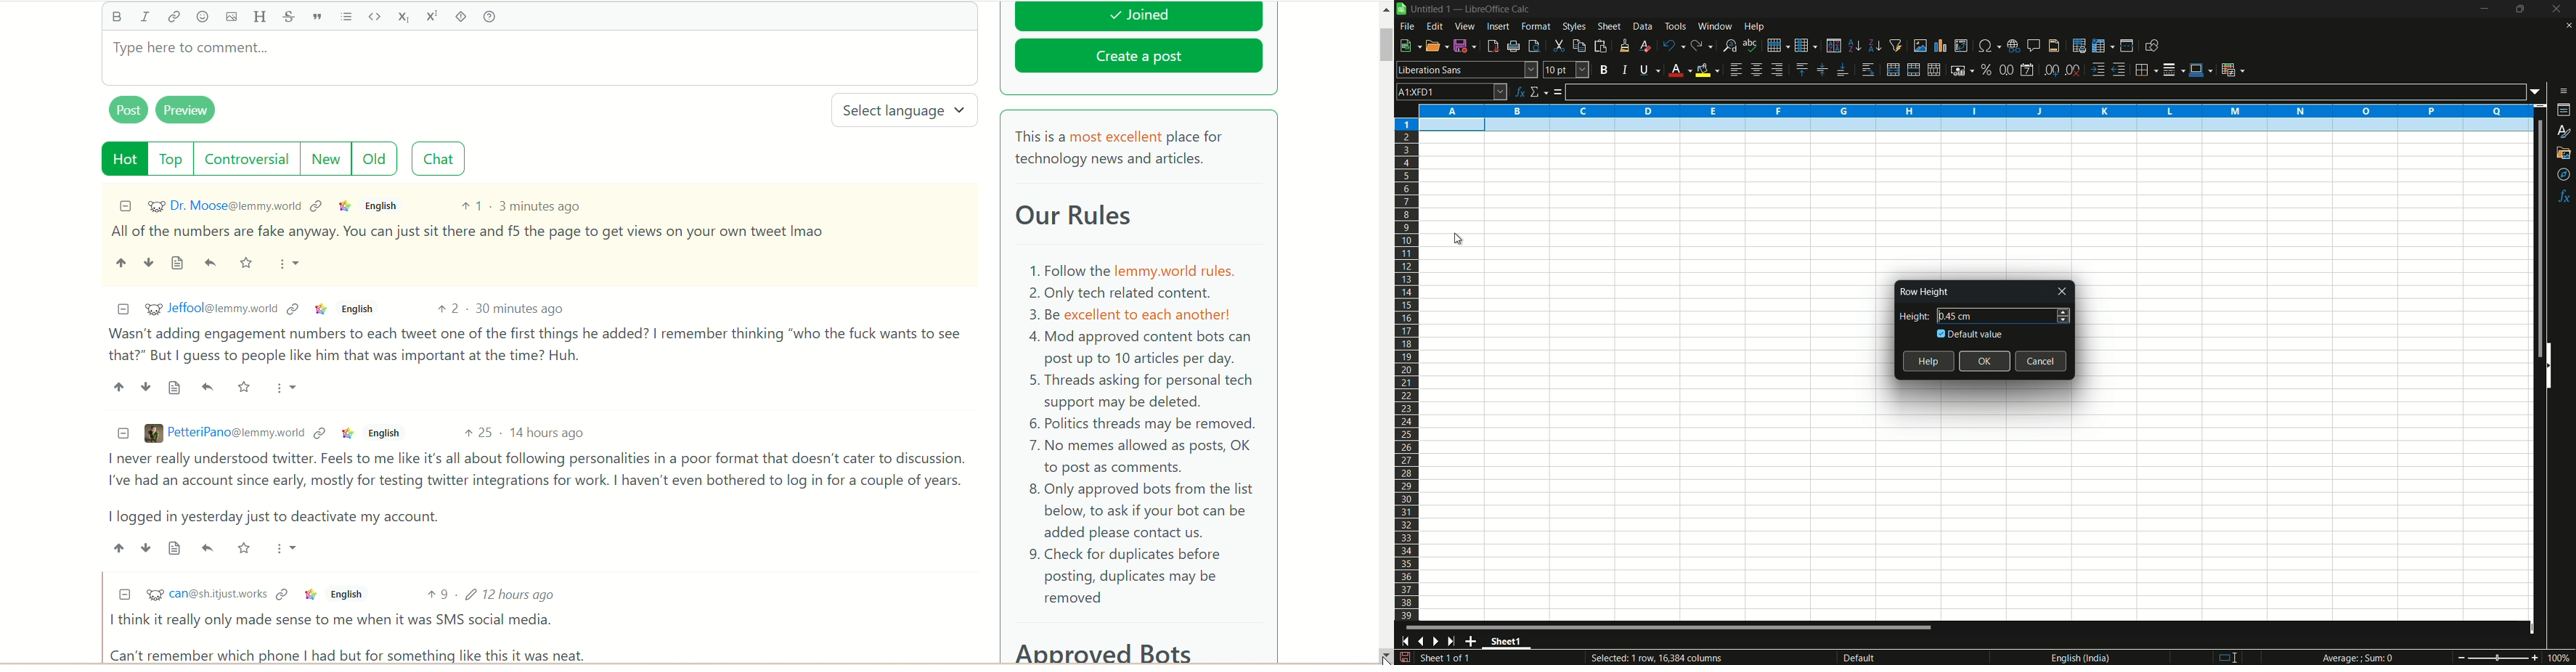 This screenshot has height=672, width=2576. I want to click on format as currency, so click(1962, 70).